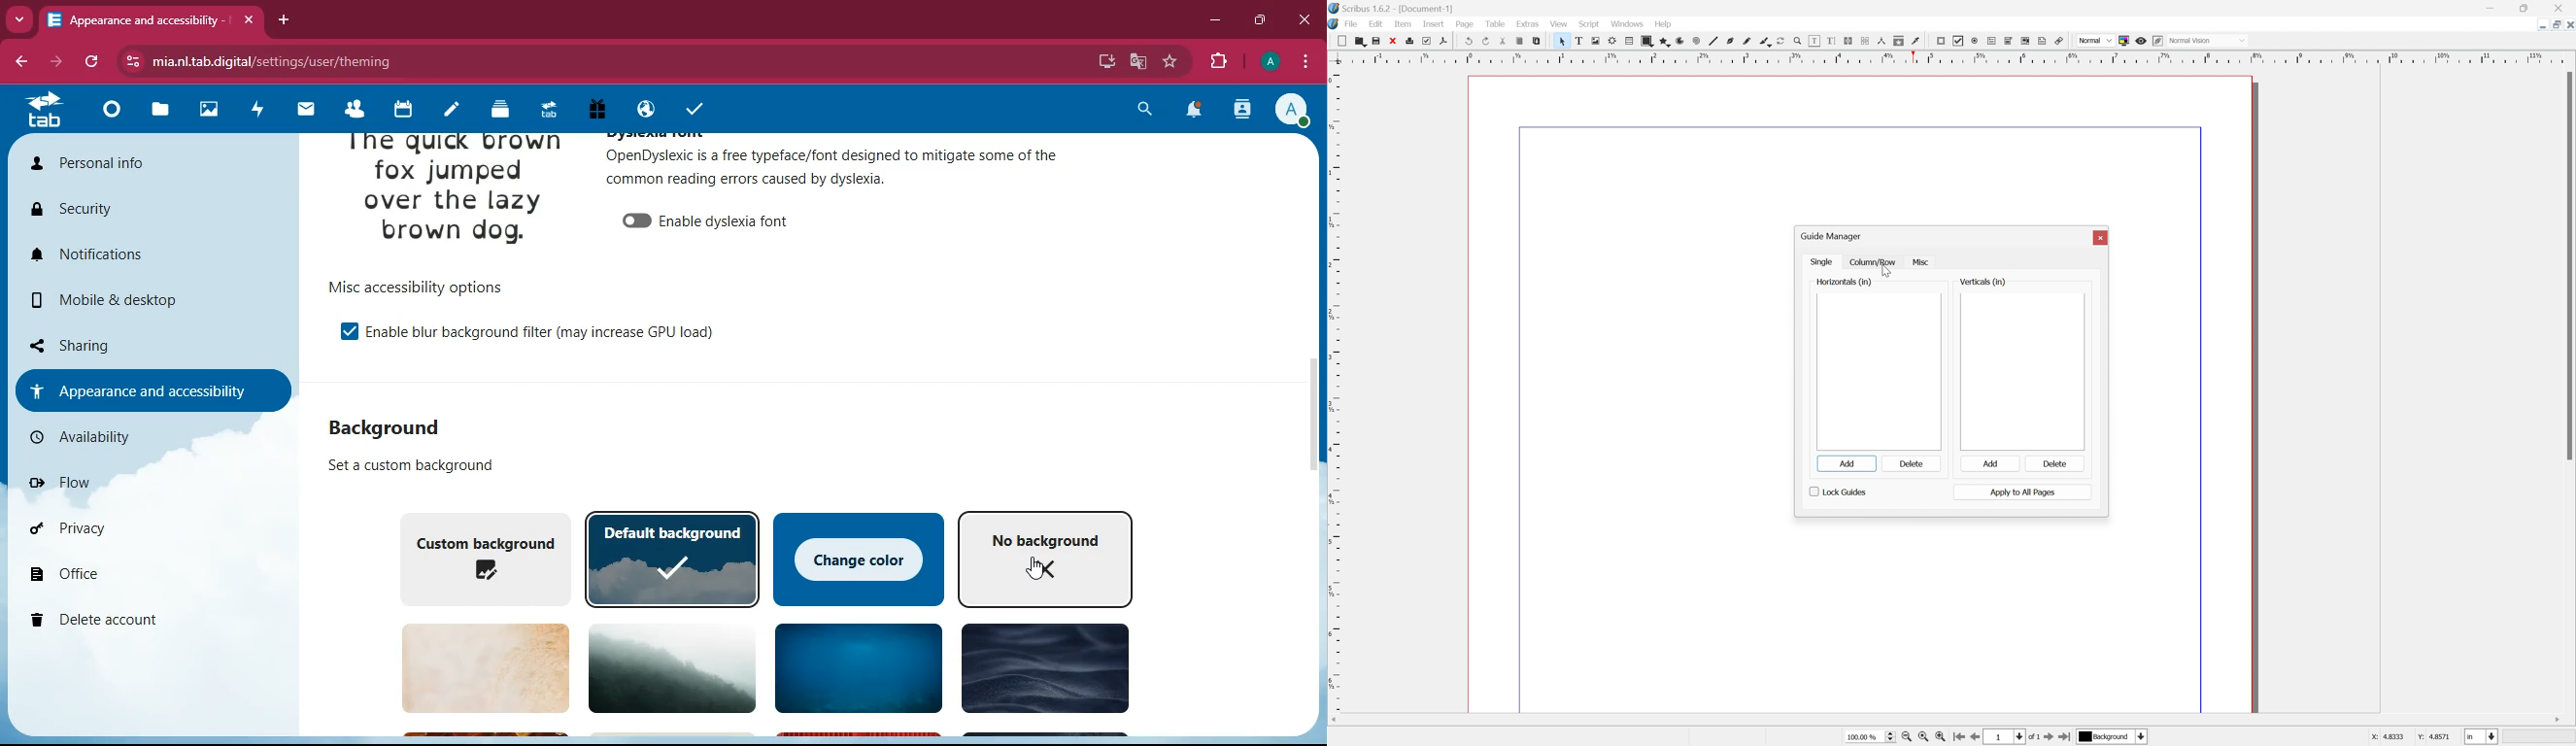  What do you see at coordinates (595, 109) in the screenshot?
I see `gift` at bounding box center [595, 109].